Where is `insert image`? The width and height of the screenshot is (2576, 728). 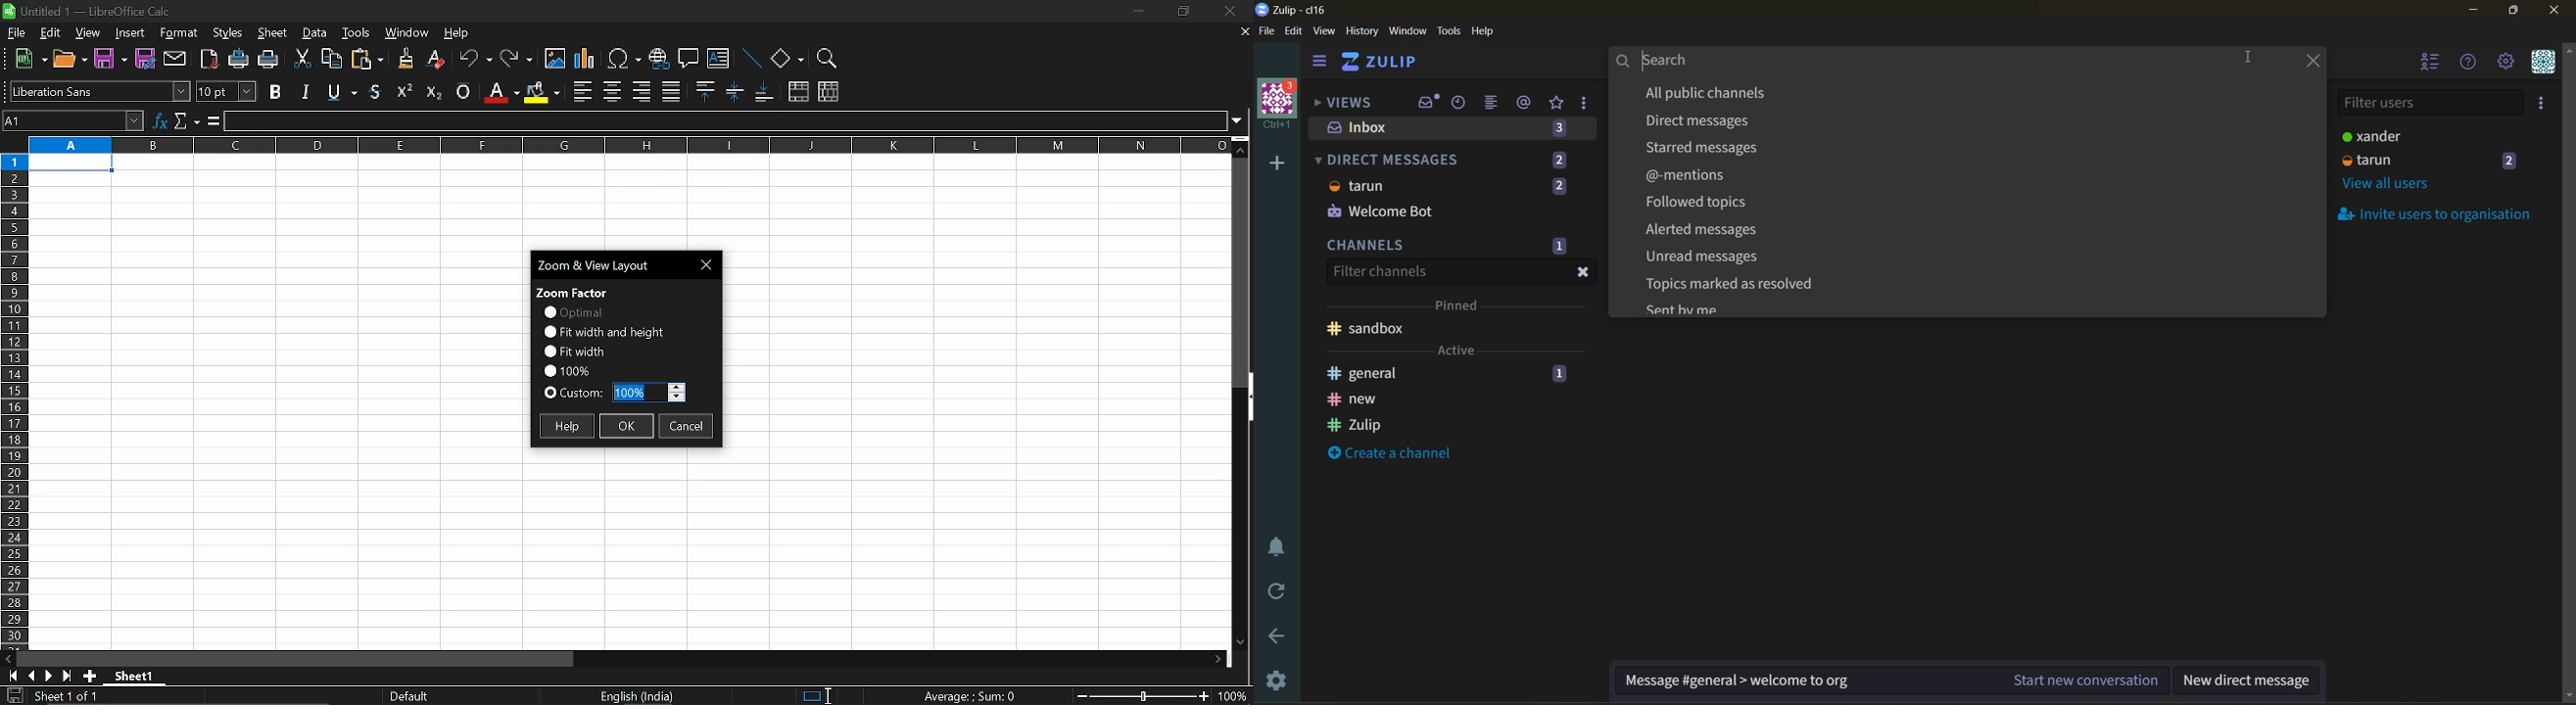
insert image is located at coordinates (555, 59).